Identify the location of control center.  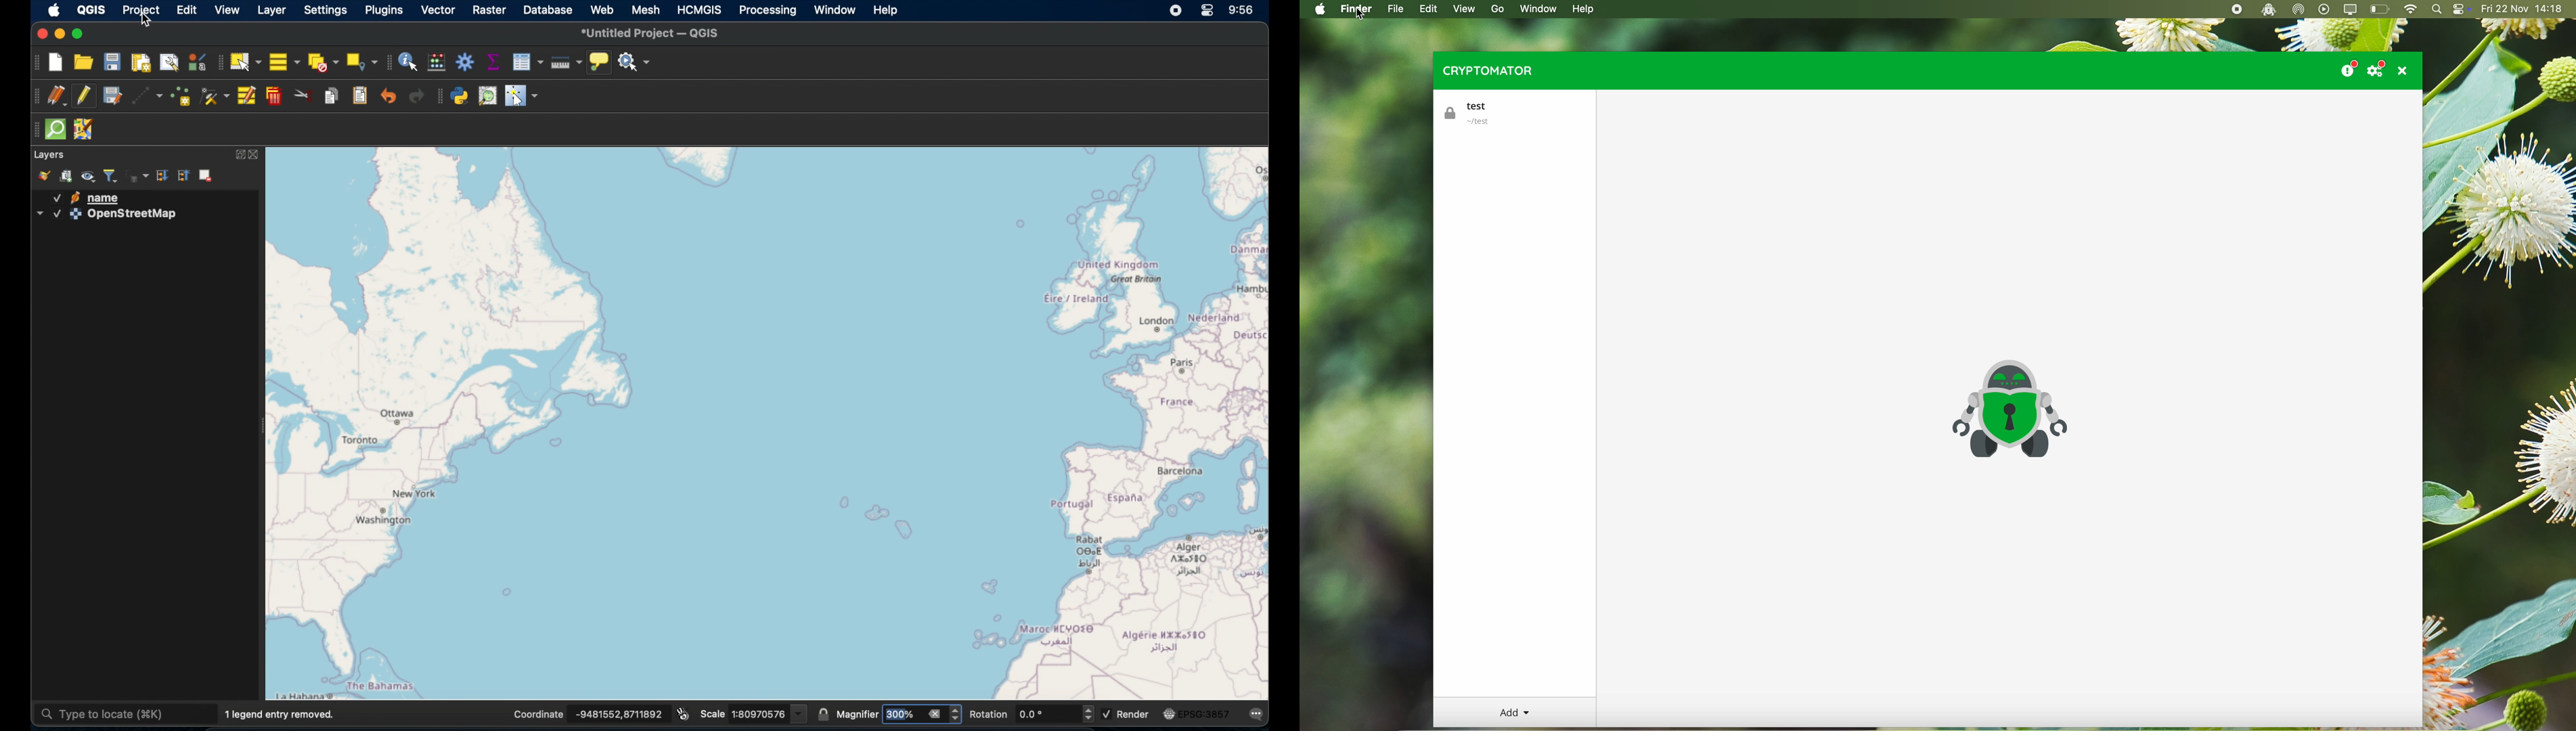
(1208, 10).